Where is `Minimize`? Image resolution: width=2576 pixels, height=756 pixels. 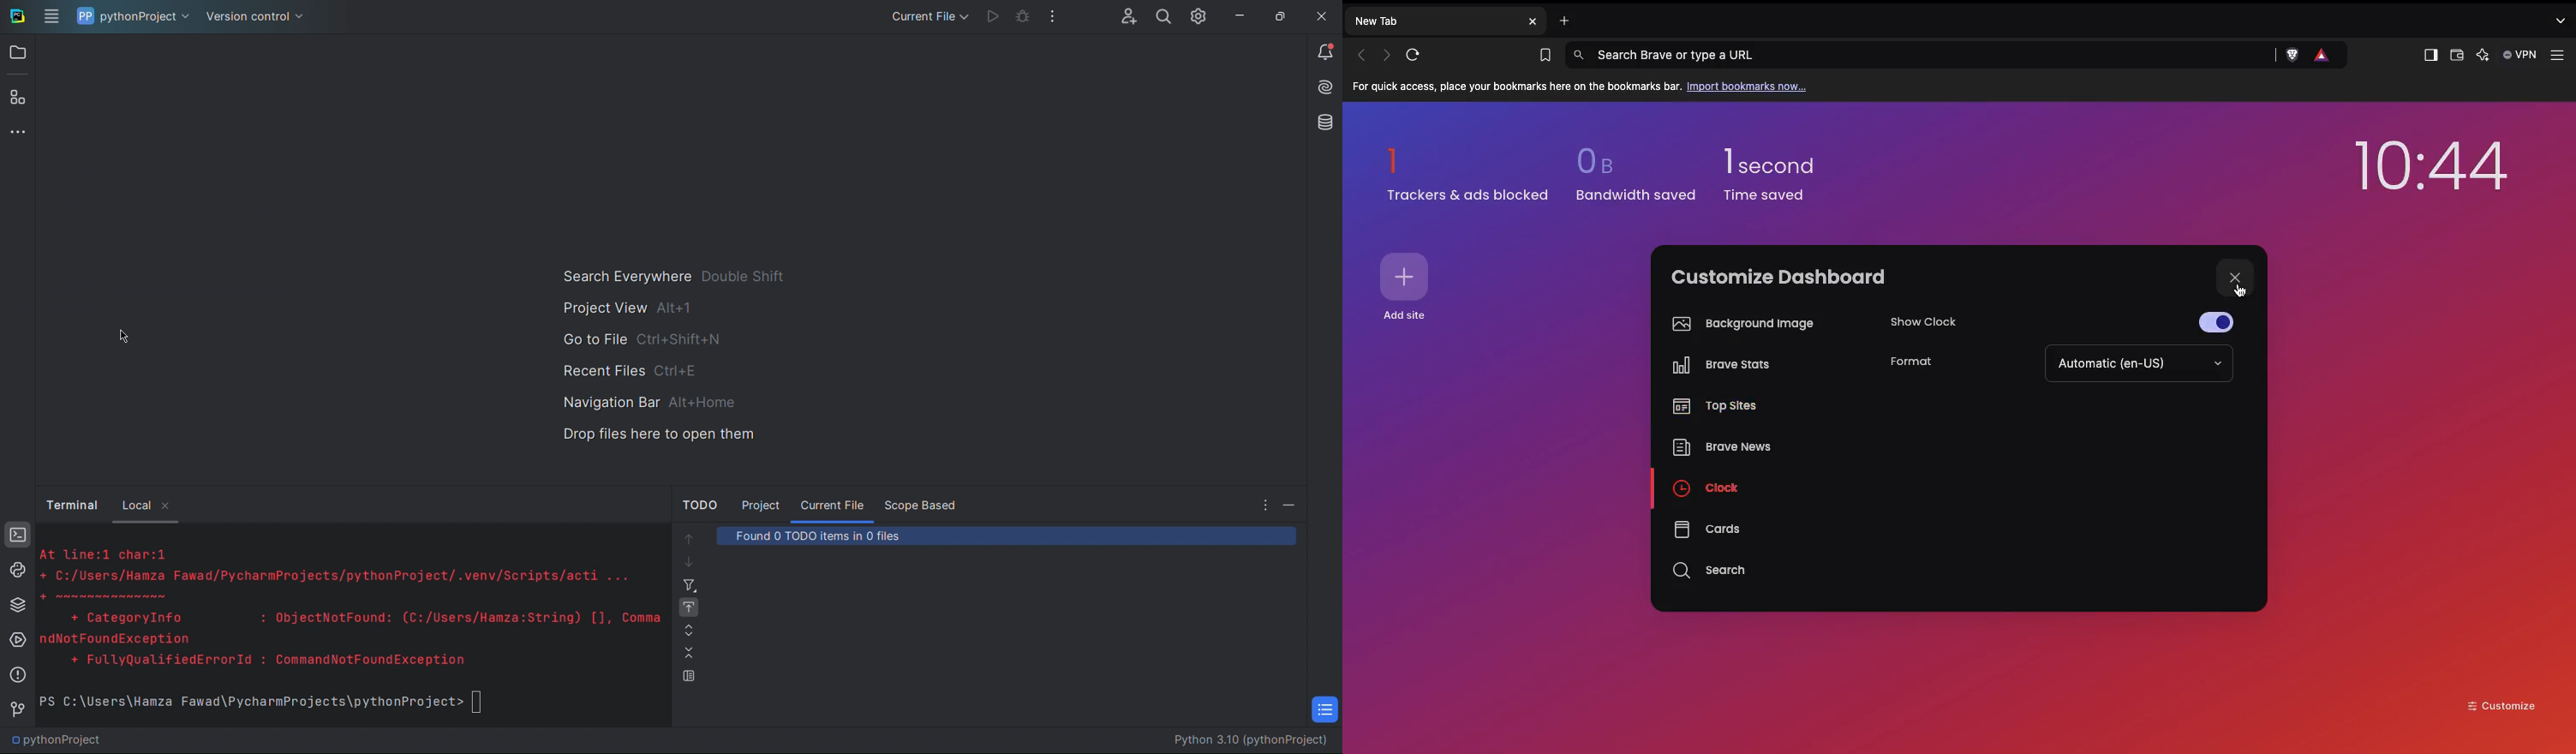 Minimize is located at coordinates (1294, 506).